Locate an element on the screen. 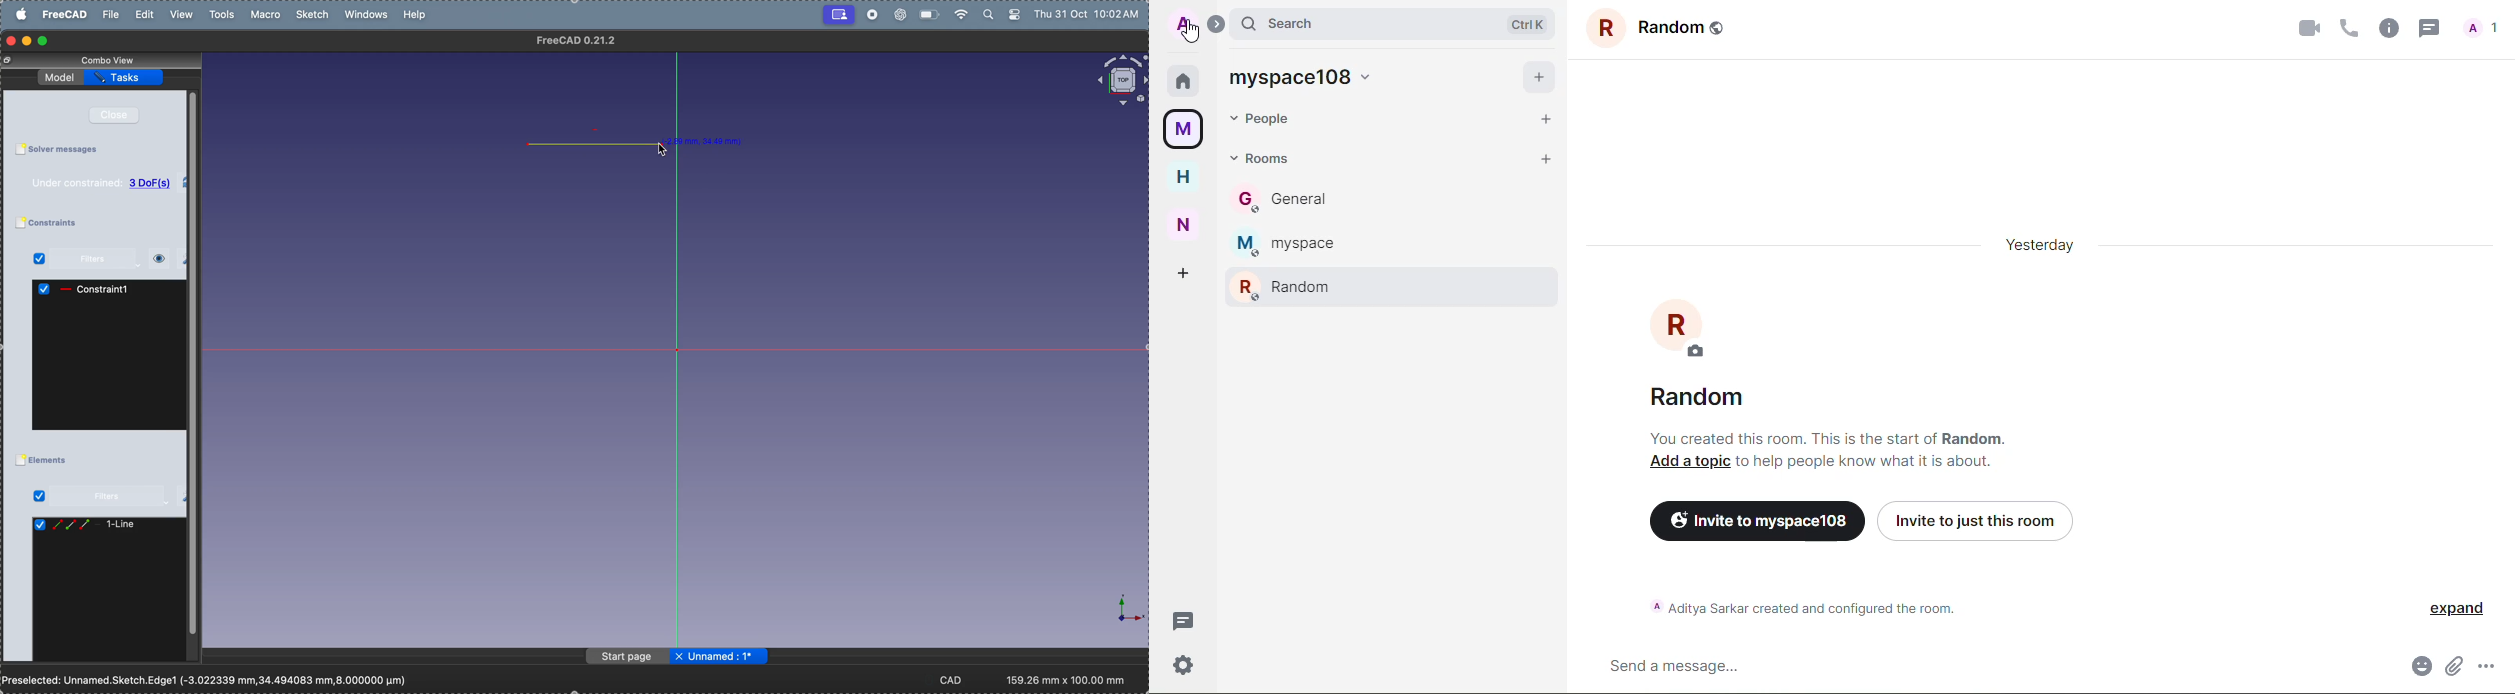 This screenshot has width=2520, height=700. settigs is located at coordinates (1183, 665).